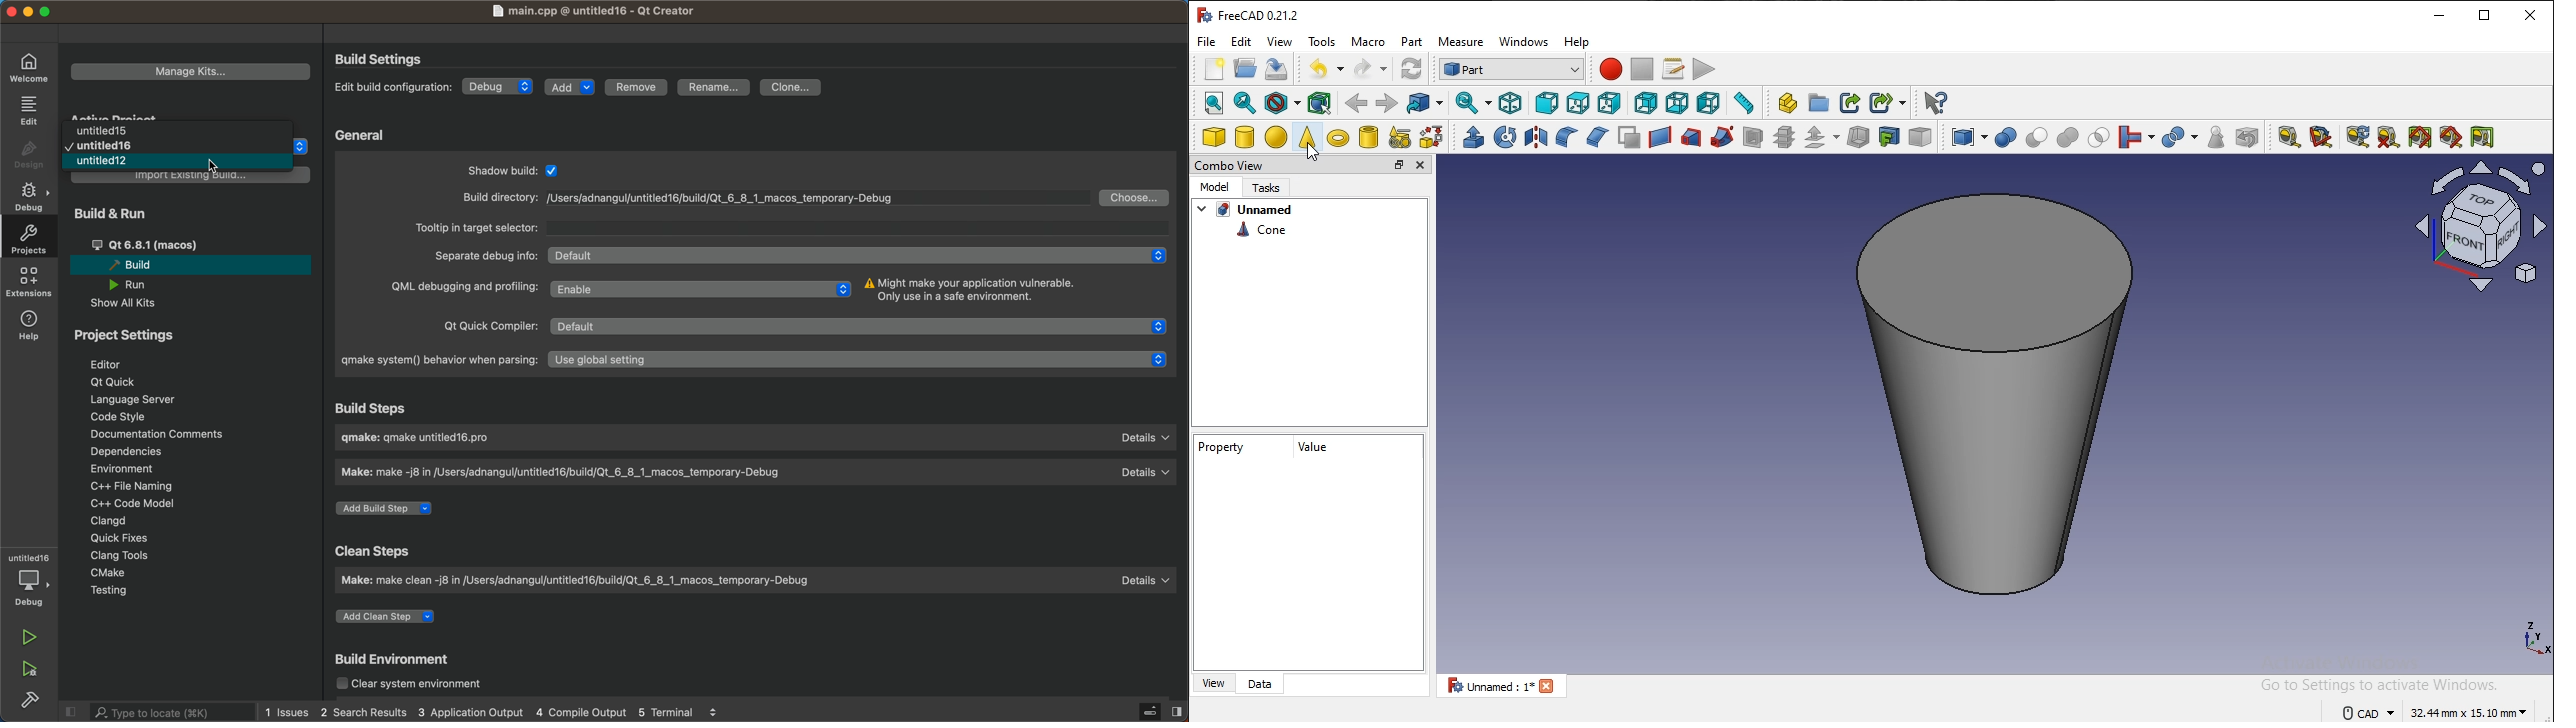  I want to click on left, so click(1710, 102).